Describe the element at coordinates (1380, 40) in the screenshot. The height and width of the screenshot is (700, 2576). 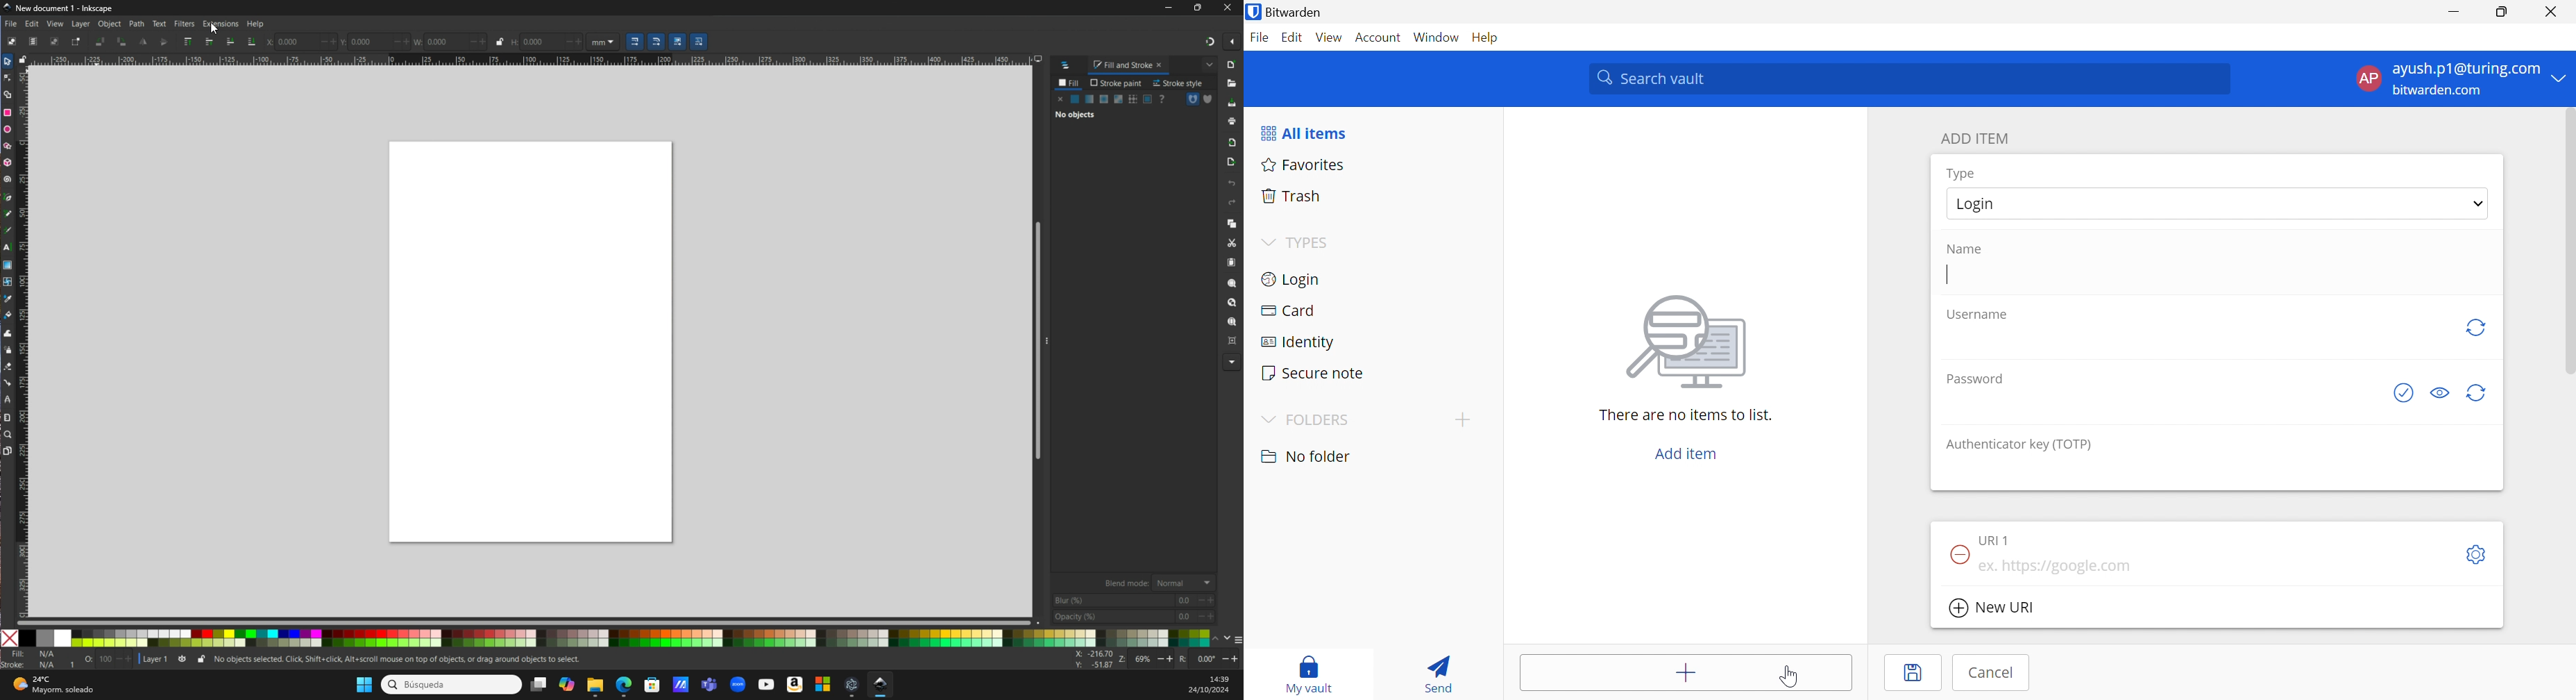
I see `Account` at that location.